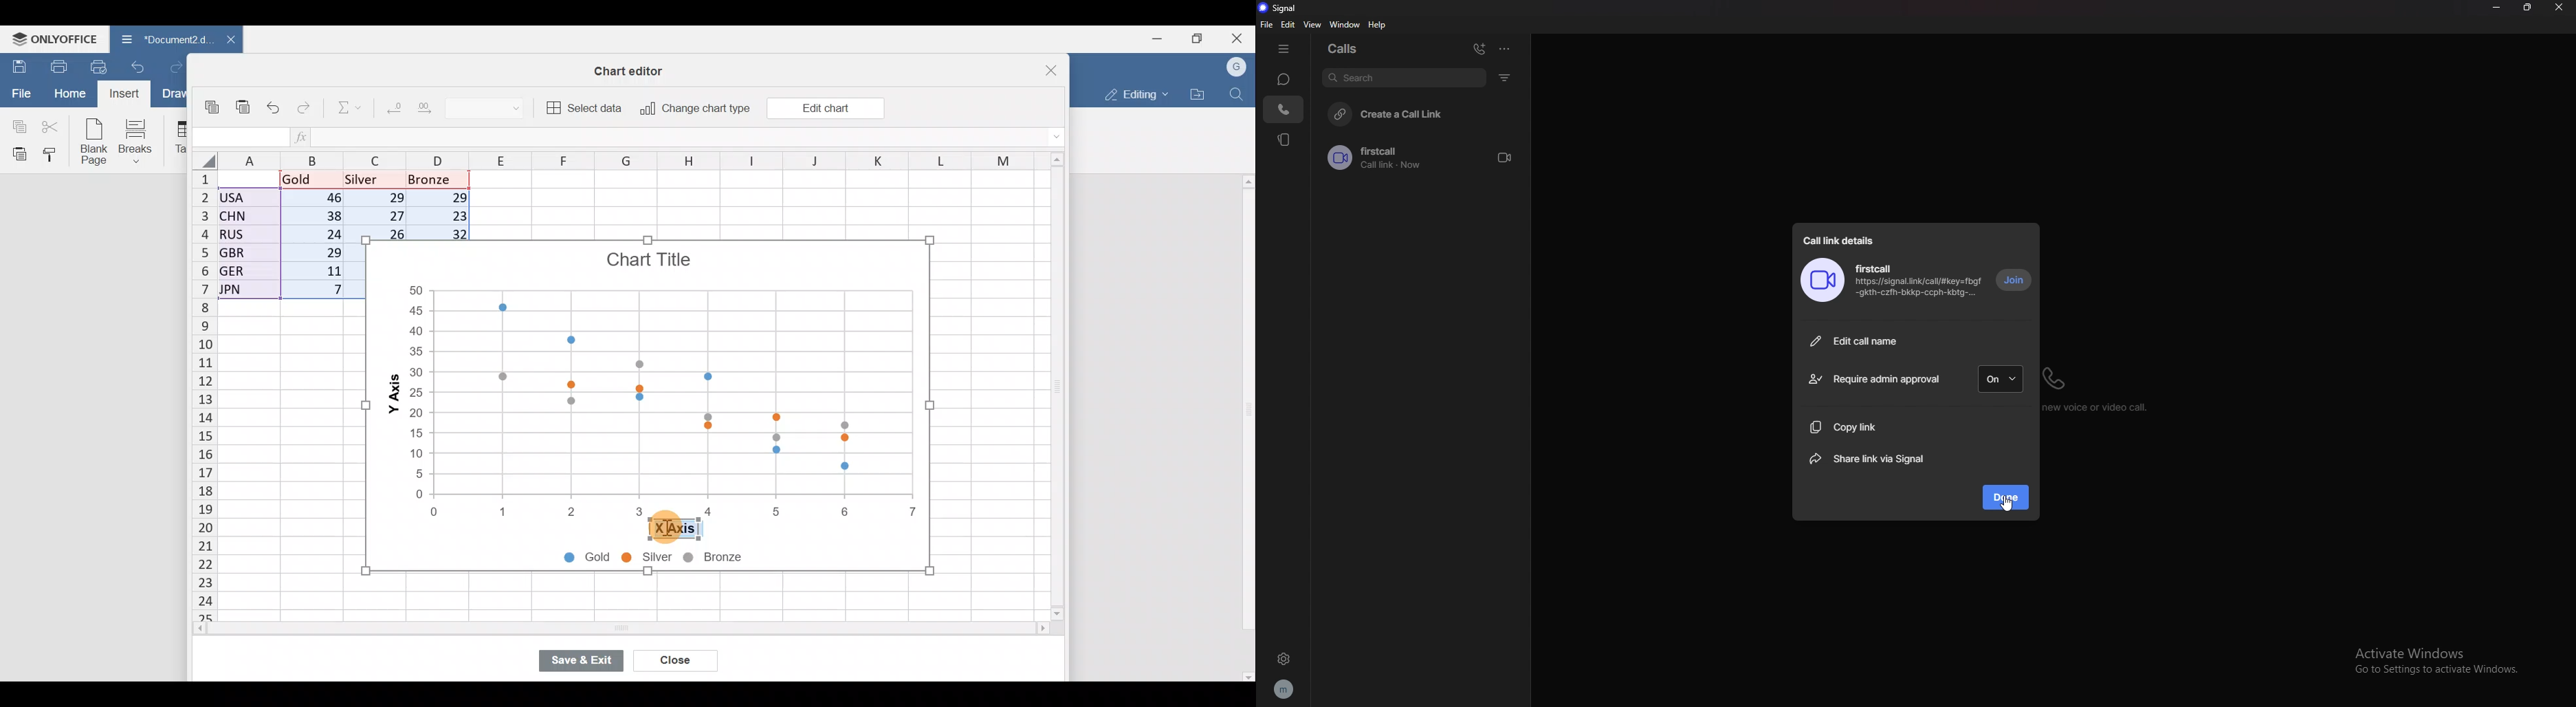 This screenshot has width=2576, height=728. I want to click on copy link, so click(1875, 426).